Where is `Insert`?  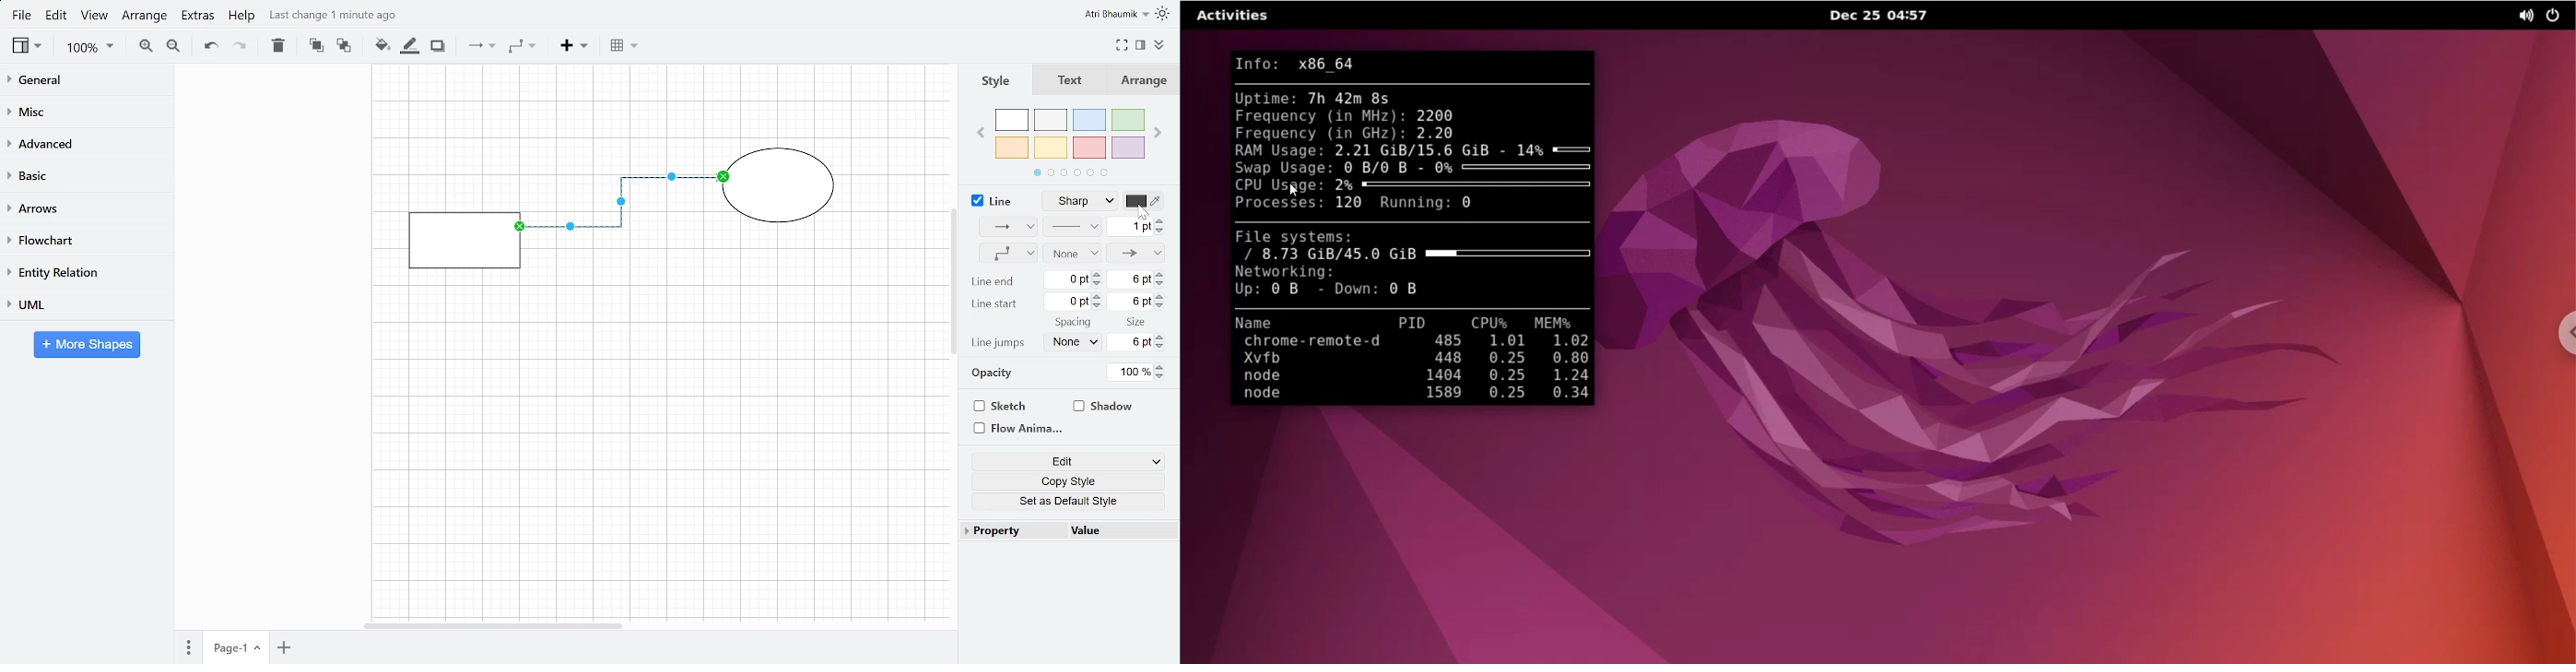 Insert is located at coordinates (576, 48).